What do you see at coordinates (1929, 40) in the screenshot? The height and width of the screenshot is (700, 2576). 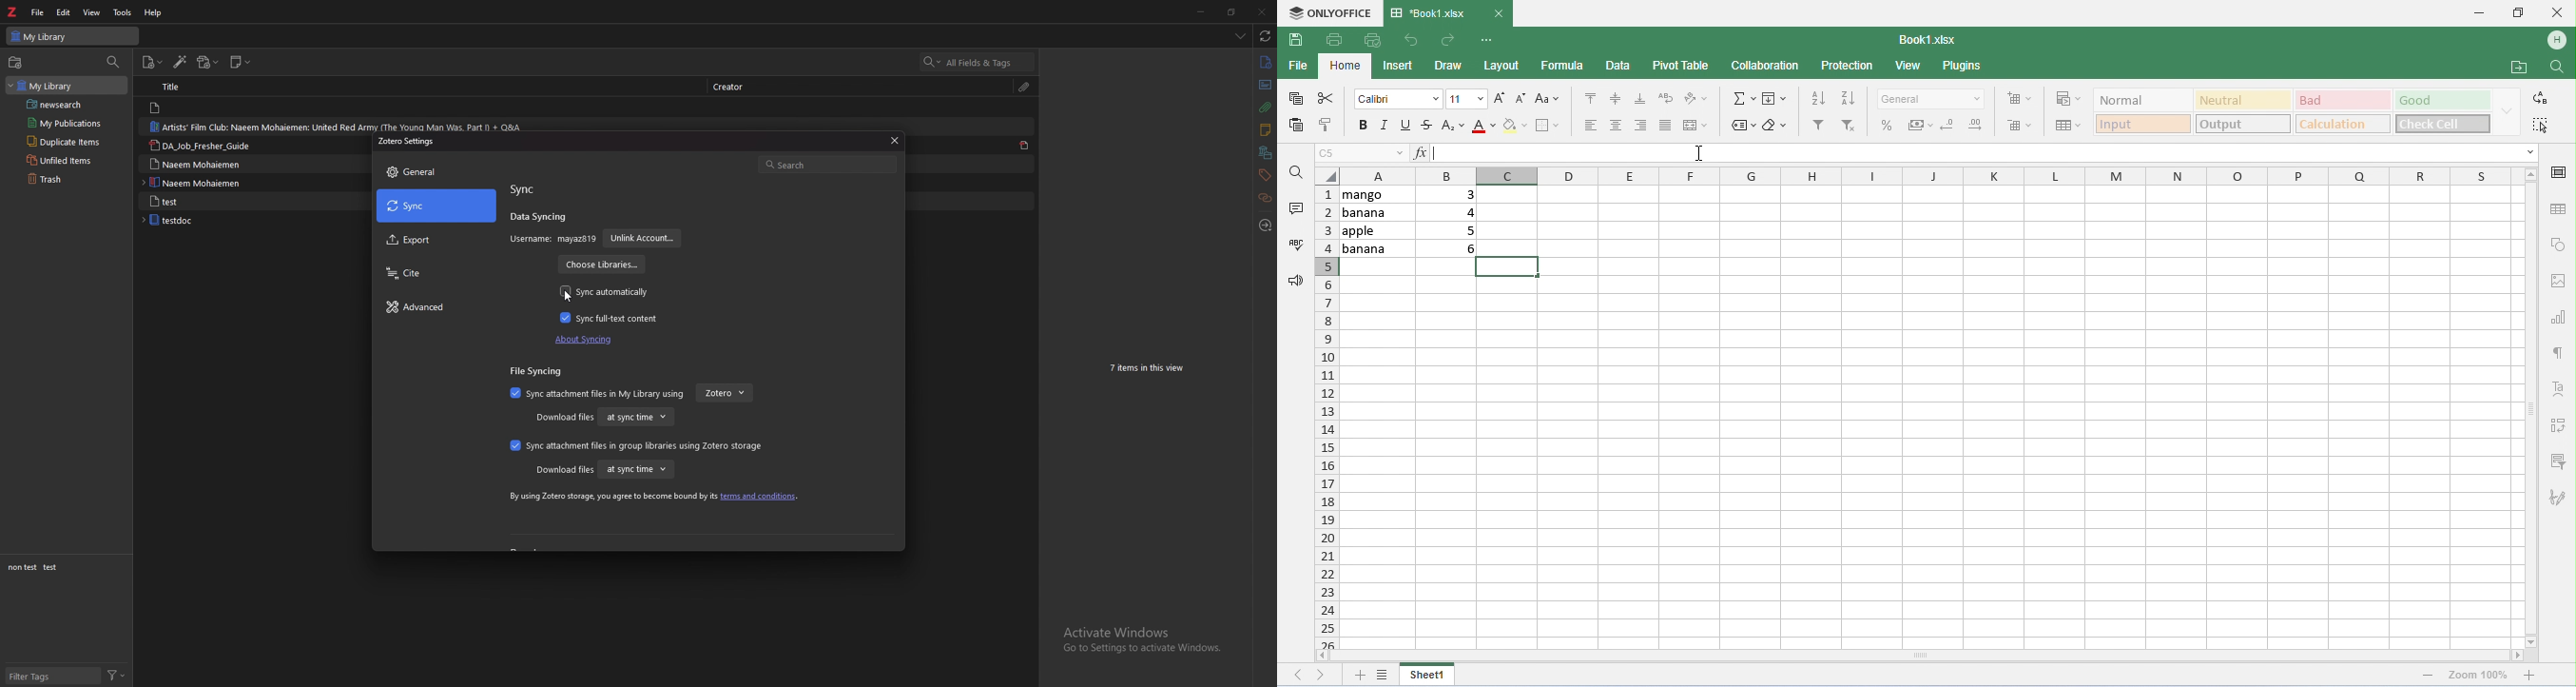 I see `file name` at bounding box center [1929, 40].